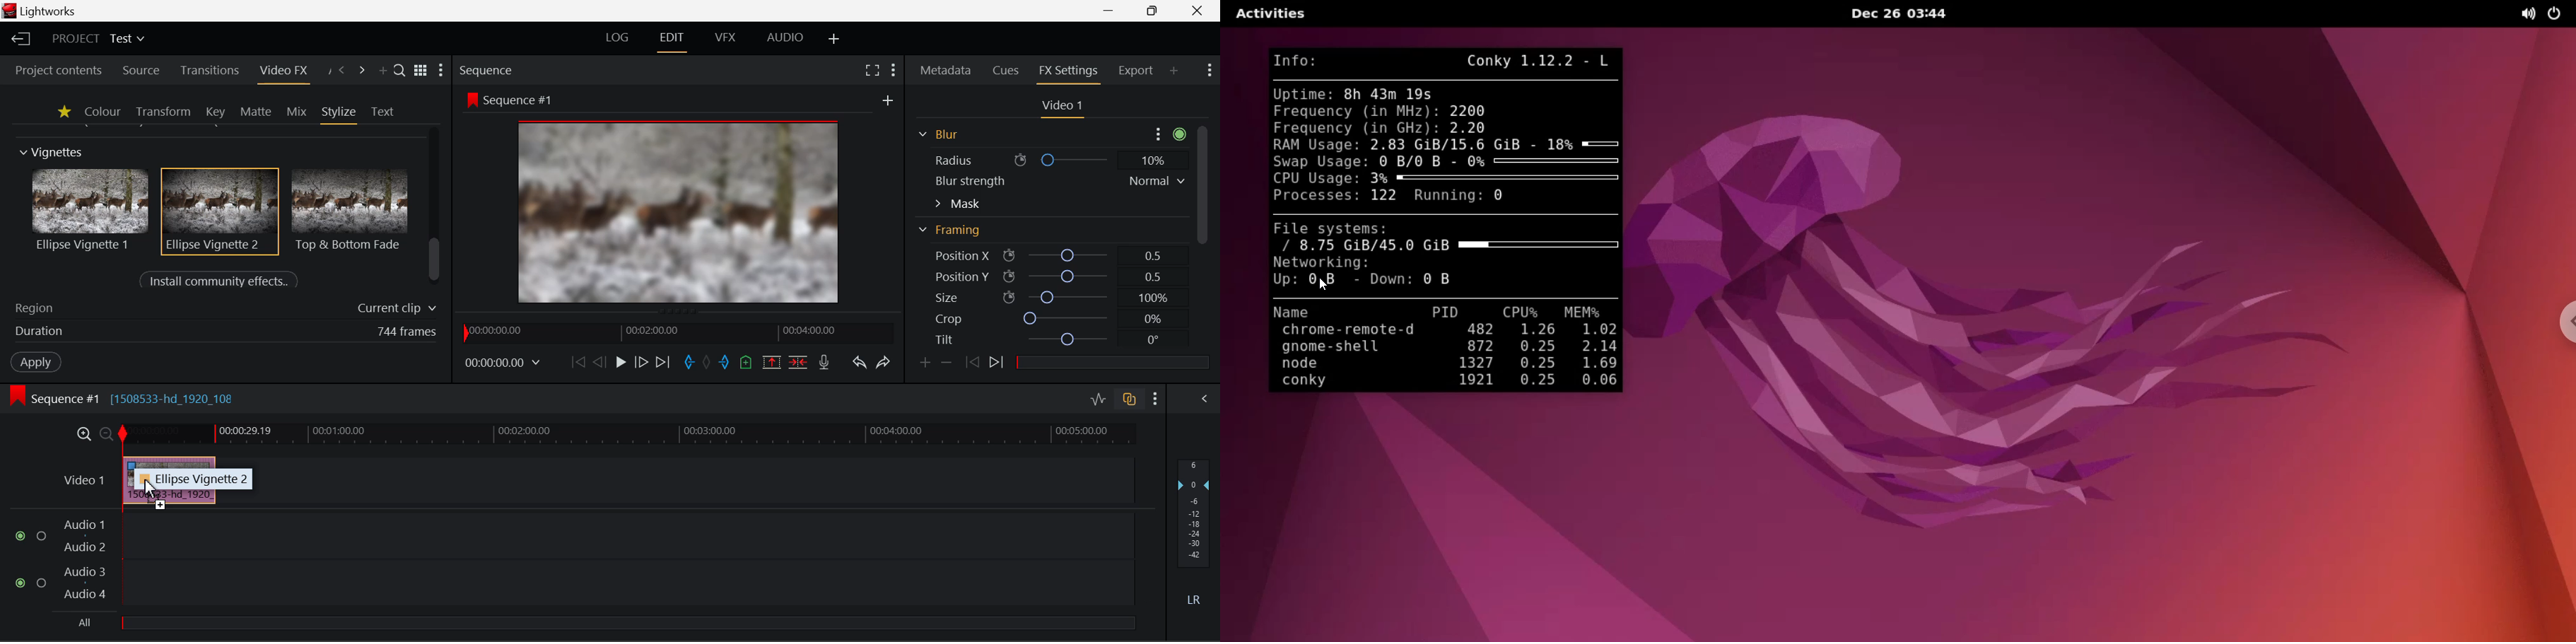 This screenshot has height=644, width=2576. Describe the element at coordinates (1066, 72) in the screenshot. I see `FX Settings Panel Open` at that location.